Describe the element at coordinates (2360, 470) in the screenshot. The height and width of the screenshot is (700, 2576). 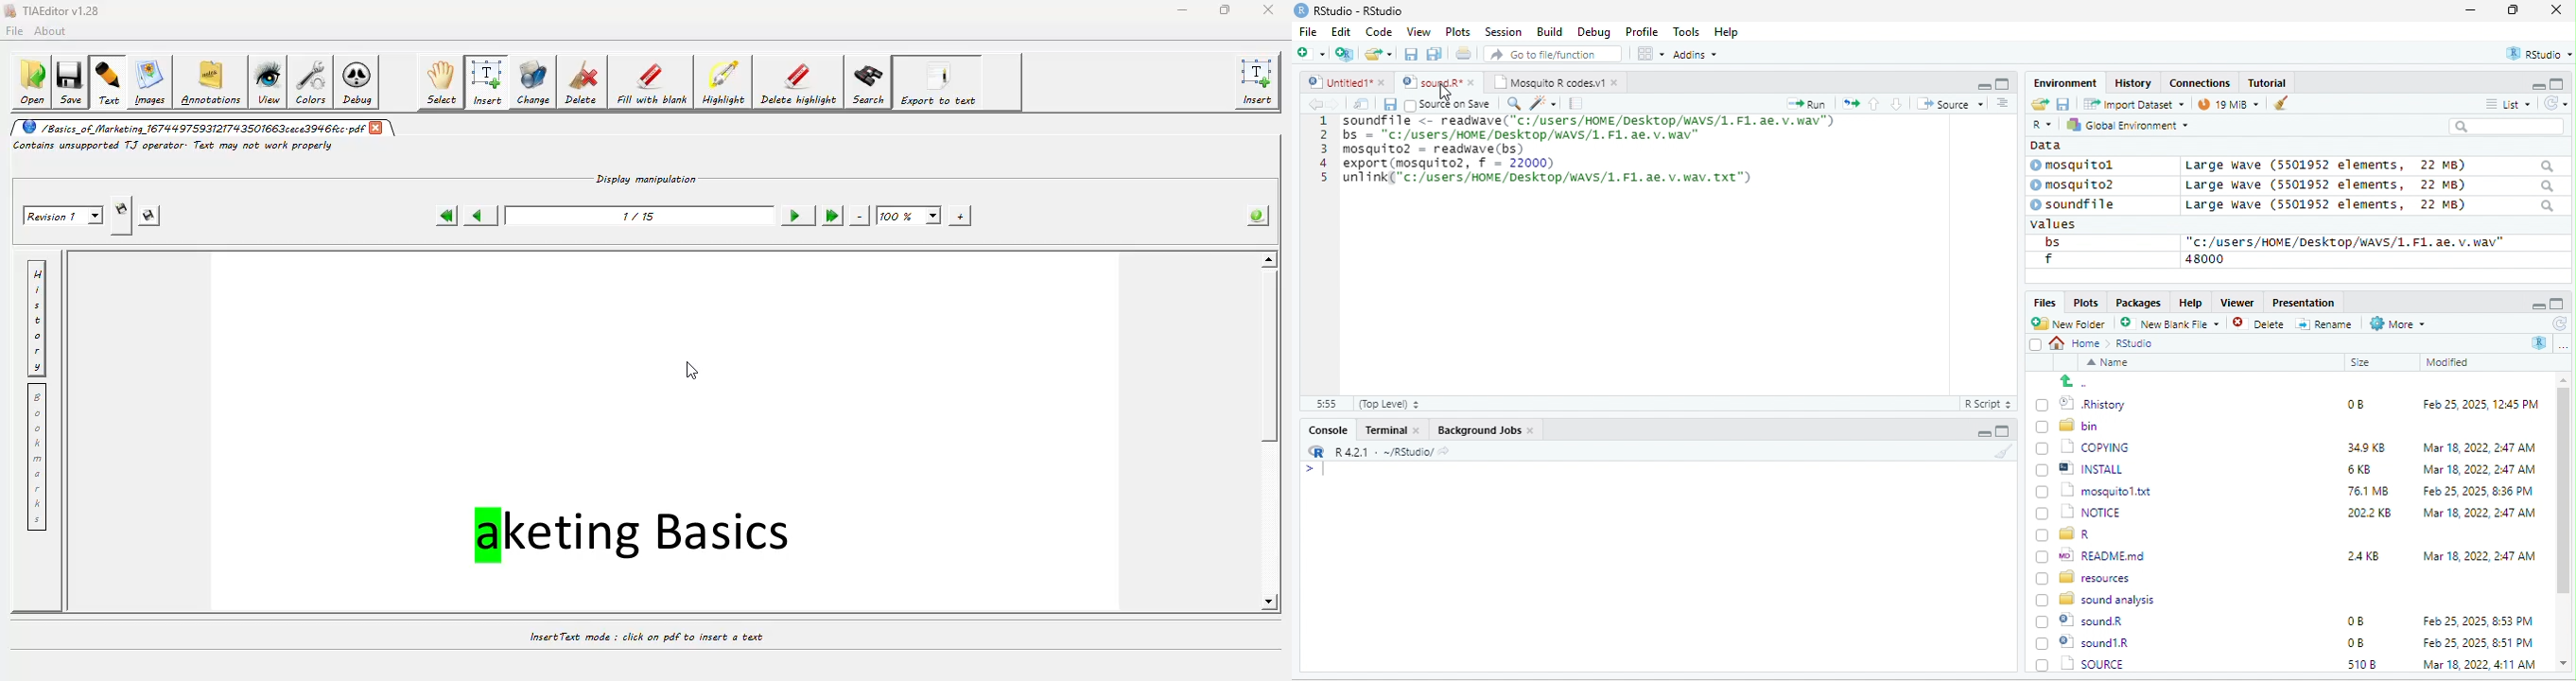
I see `6KB` at that location.